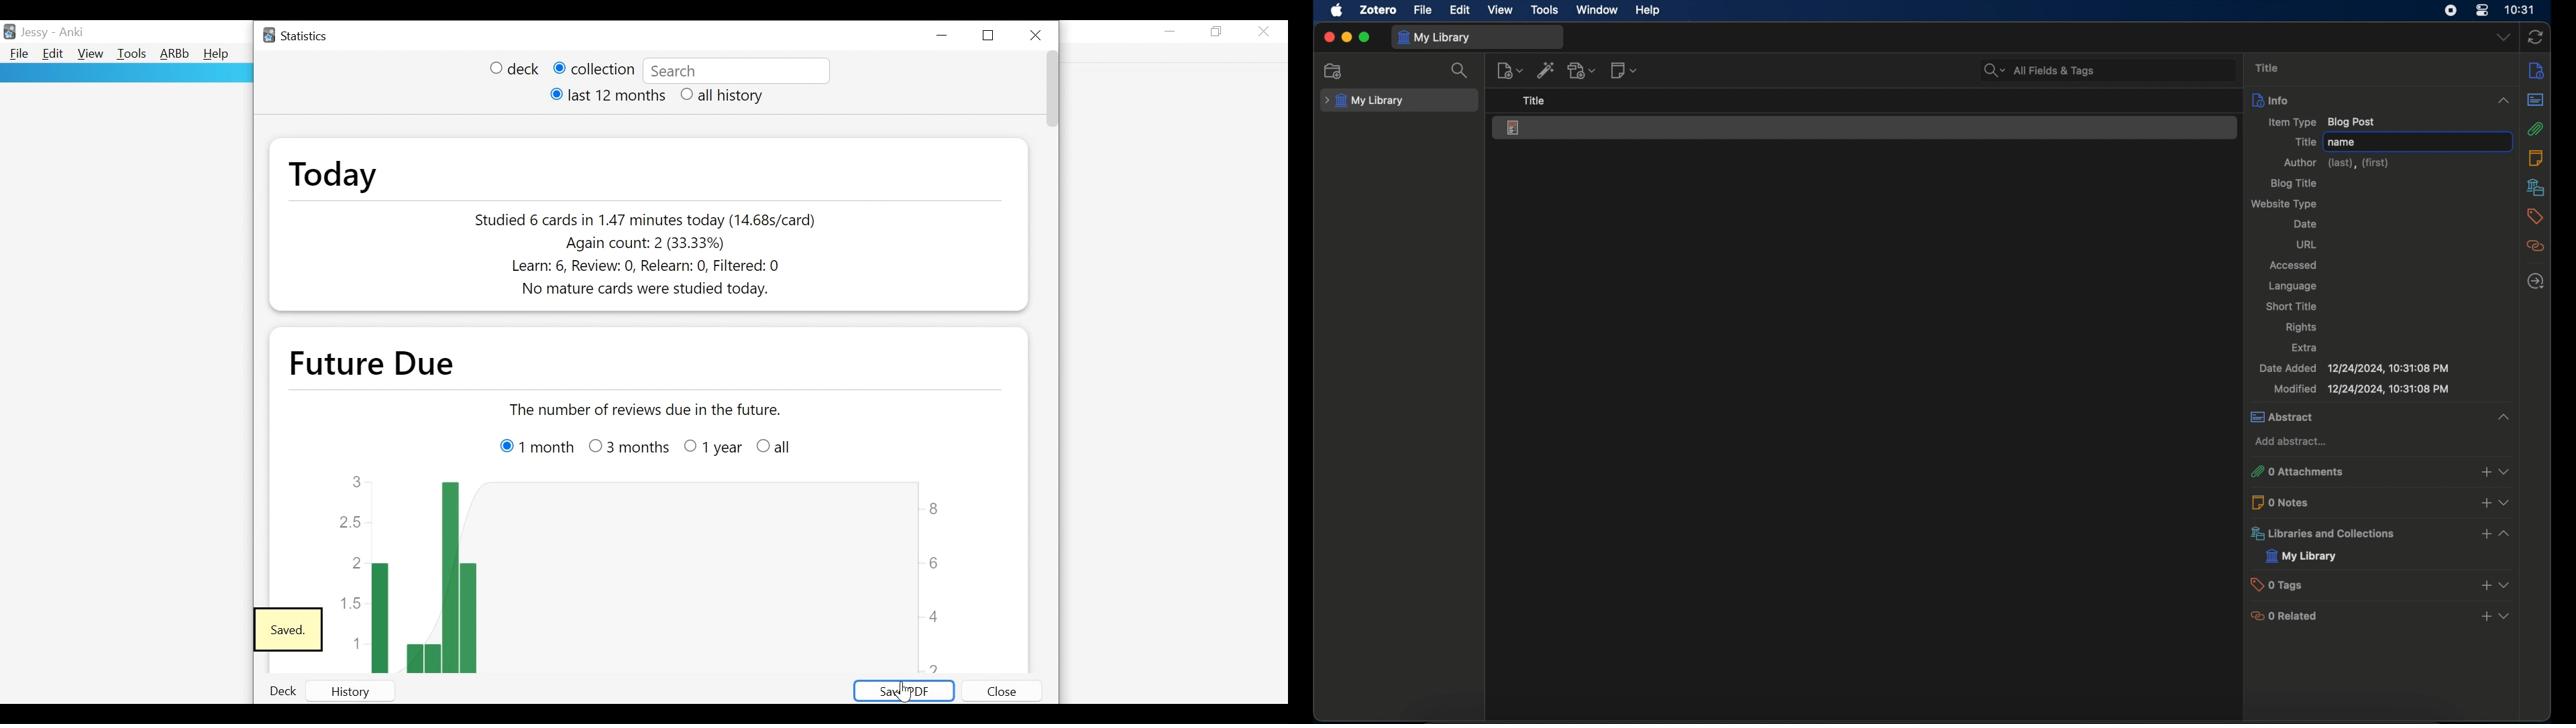 The width and height of the screenshot is (2576, 728). Describe the element at coordinates (1328, 38) in the screenshot. I see `close` at that location.